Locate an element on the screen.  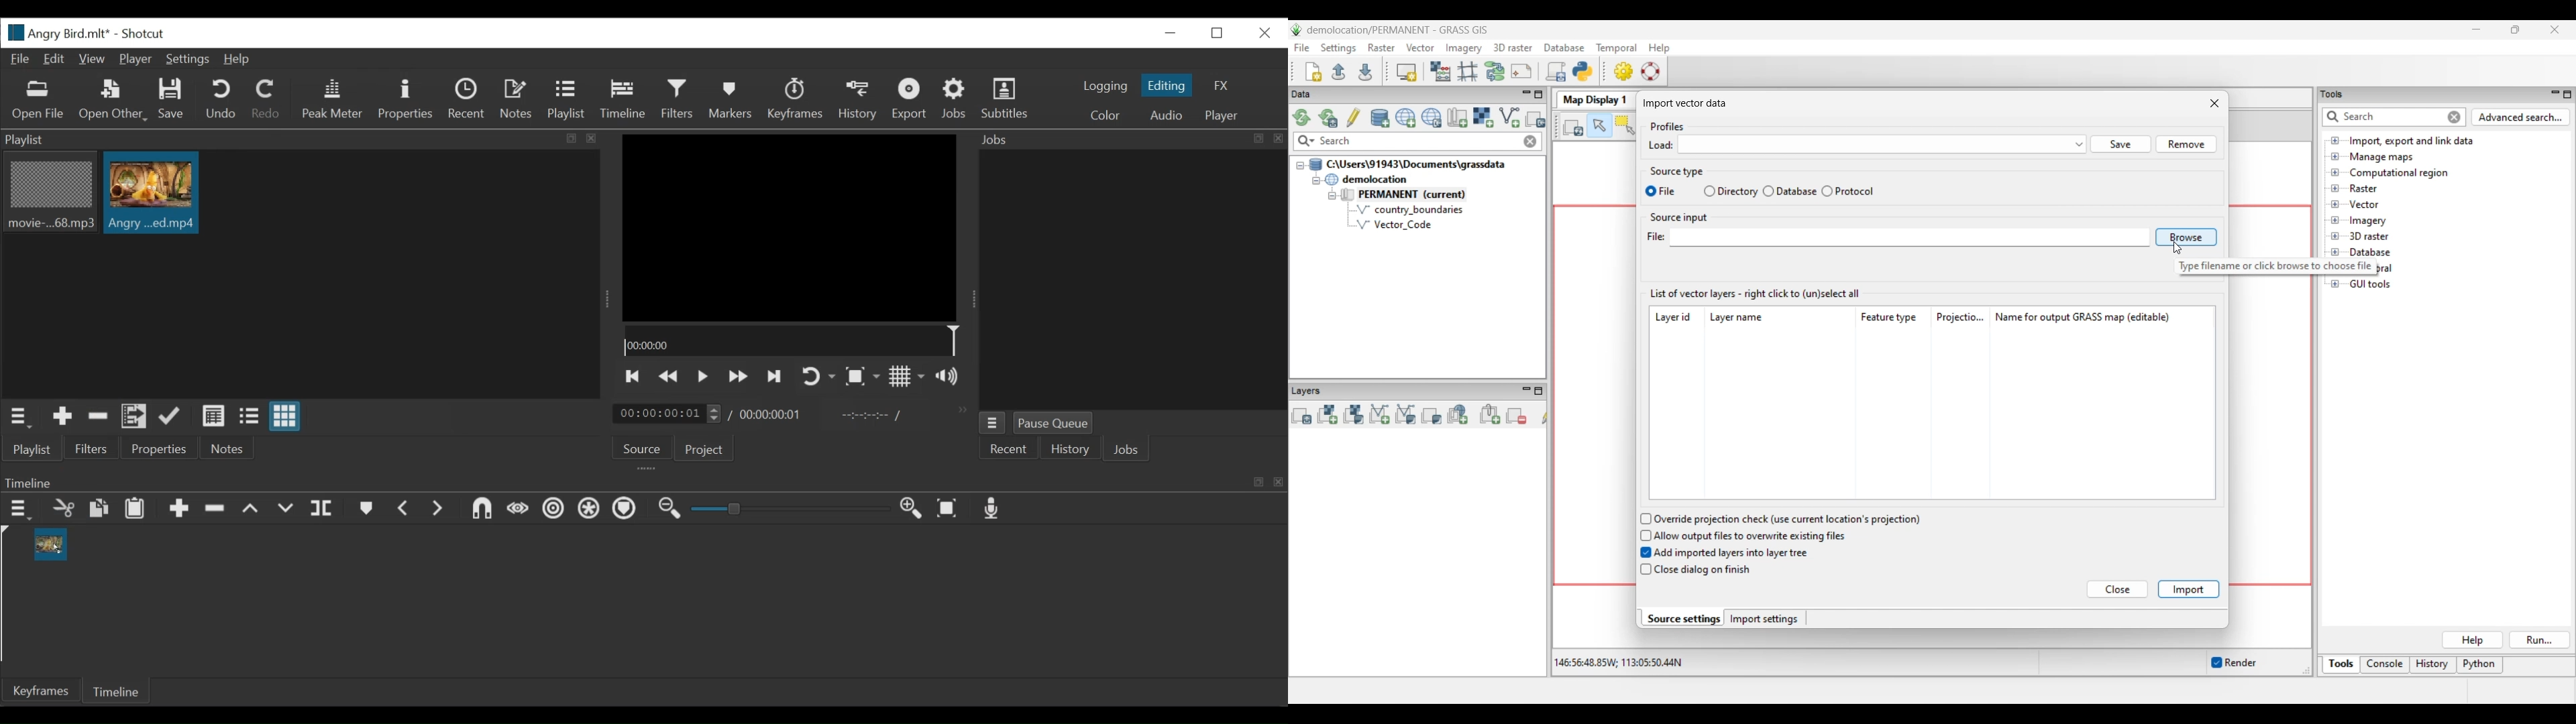
Previous marker is located at coordinates (405, 509).